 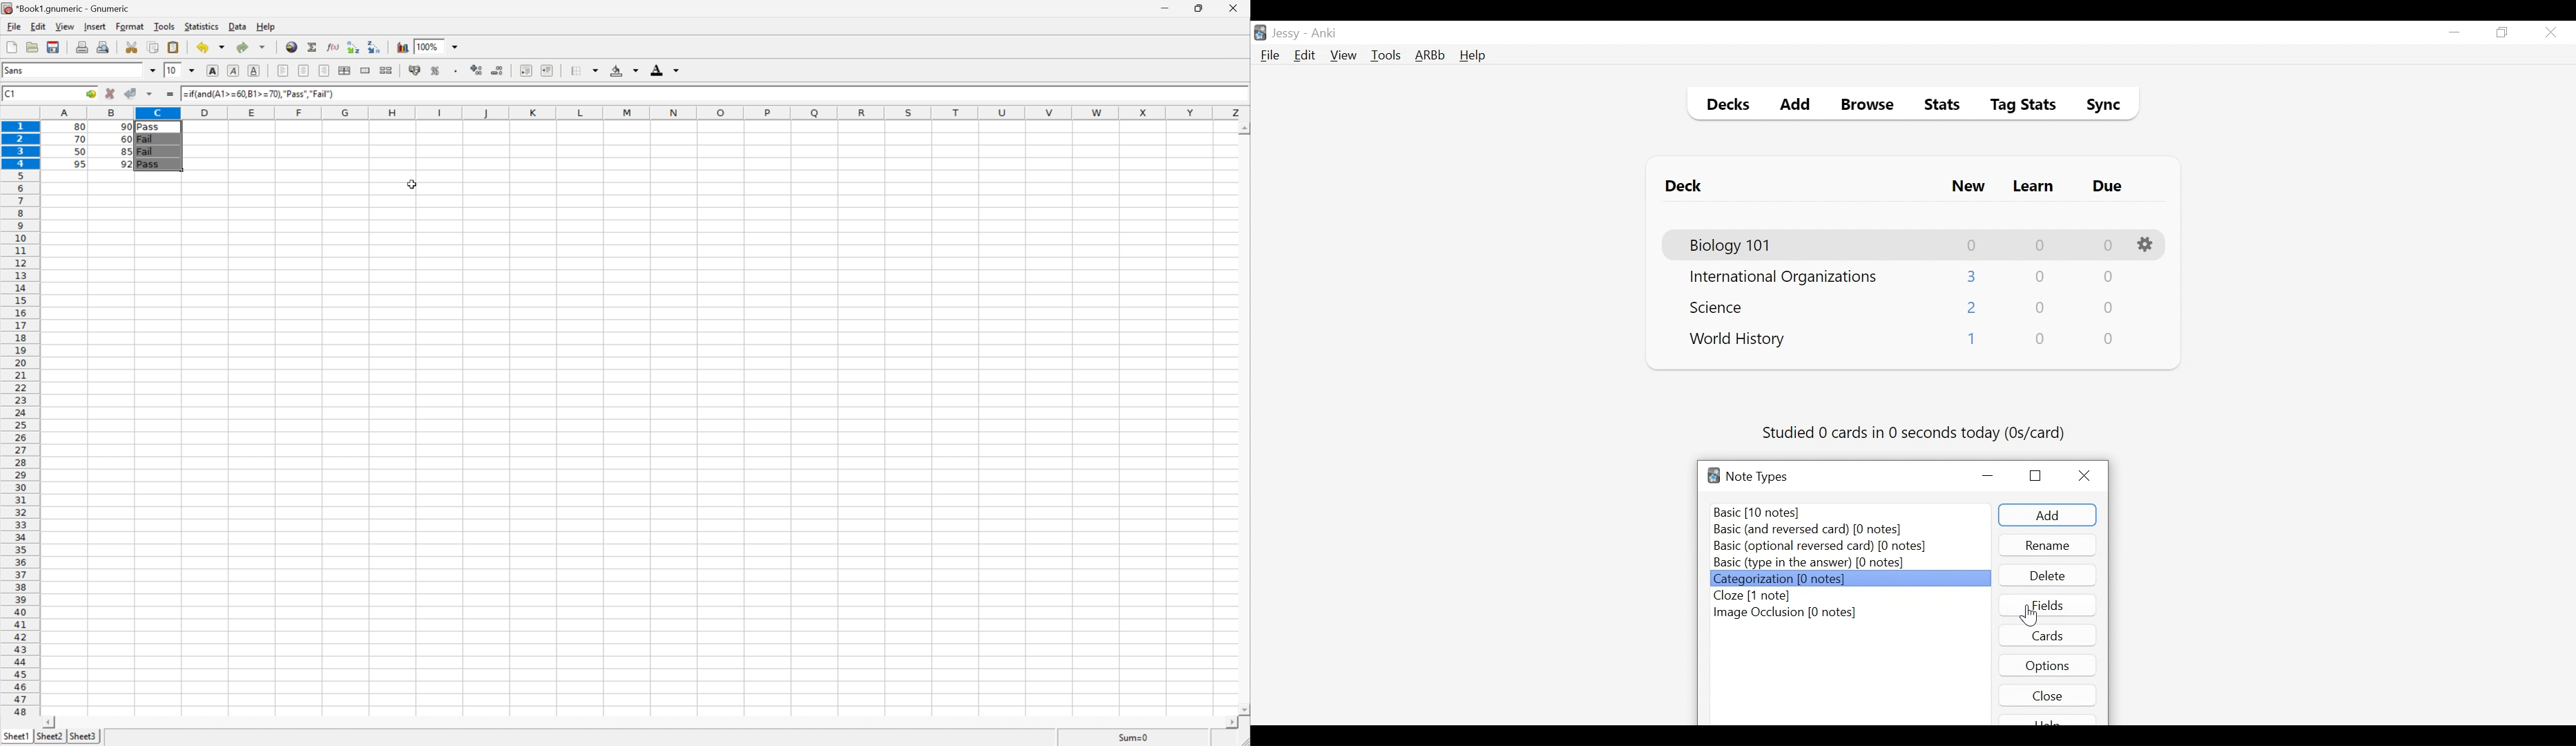 I want to click on Underline, so click(x=255, y=70).